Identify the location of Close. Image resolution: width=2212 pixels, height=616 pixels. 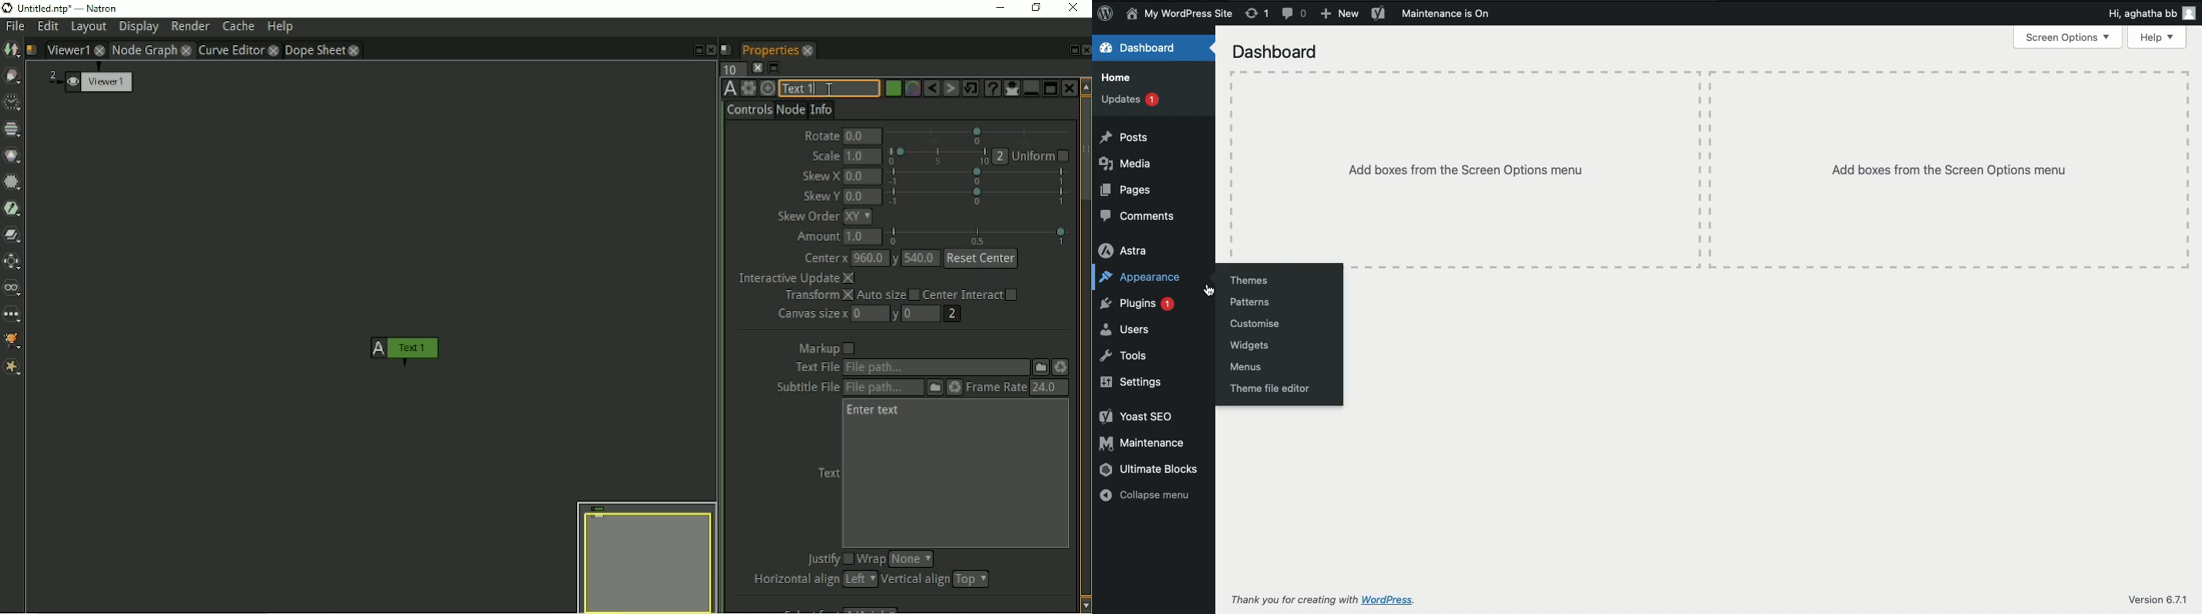
(1069, 88).